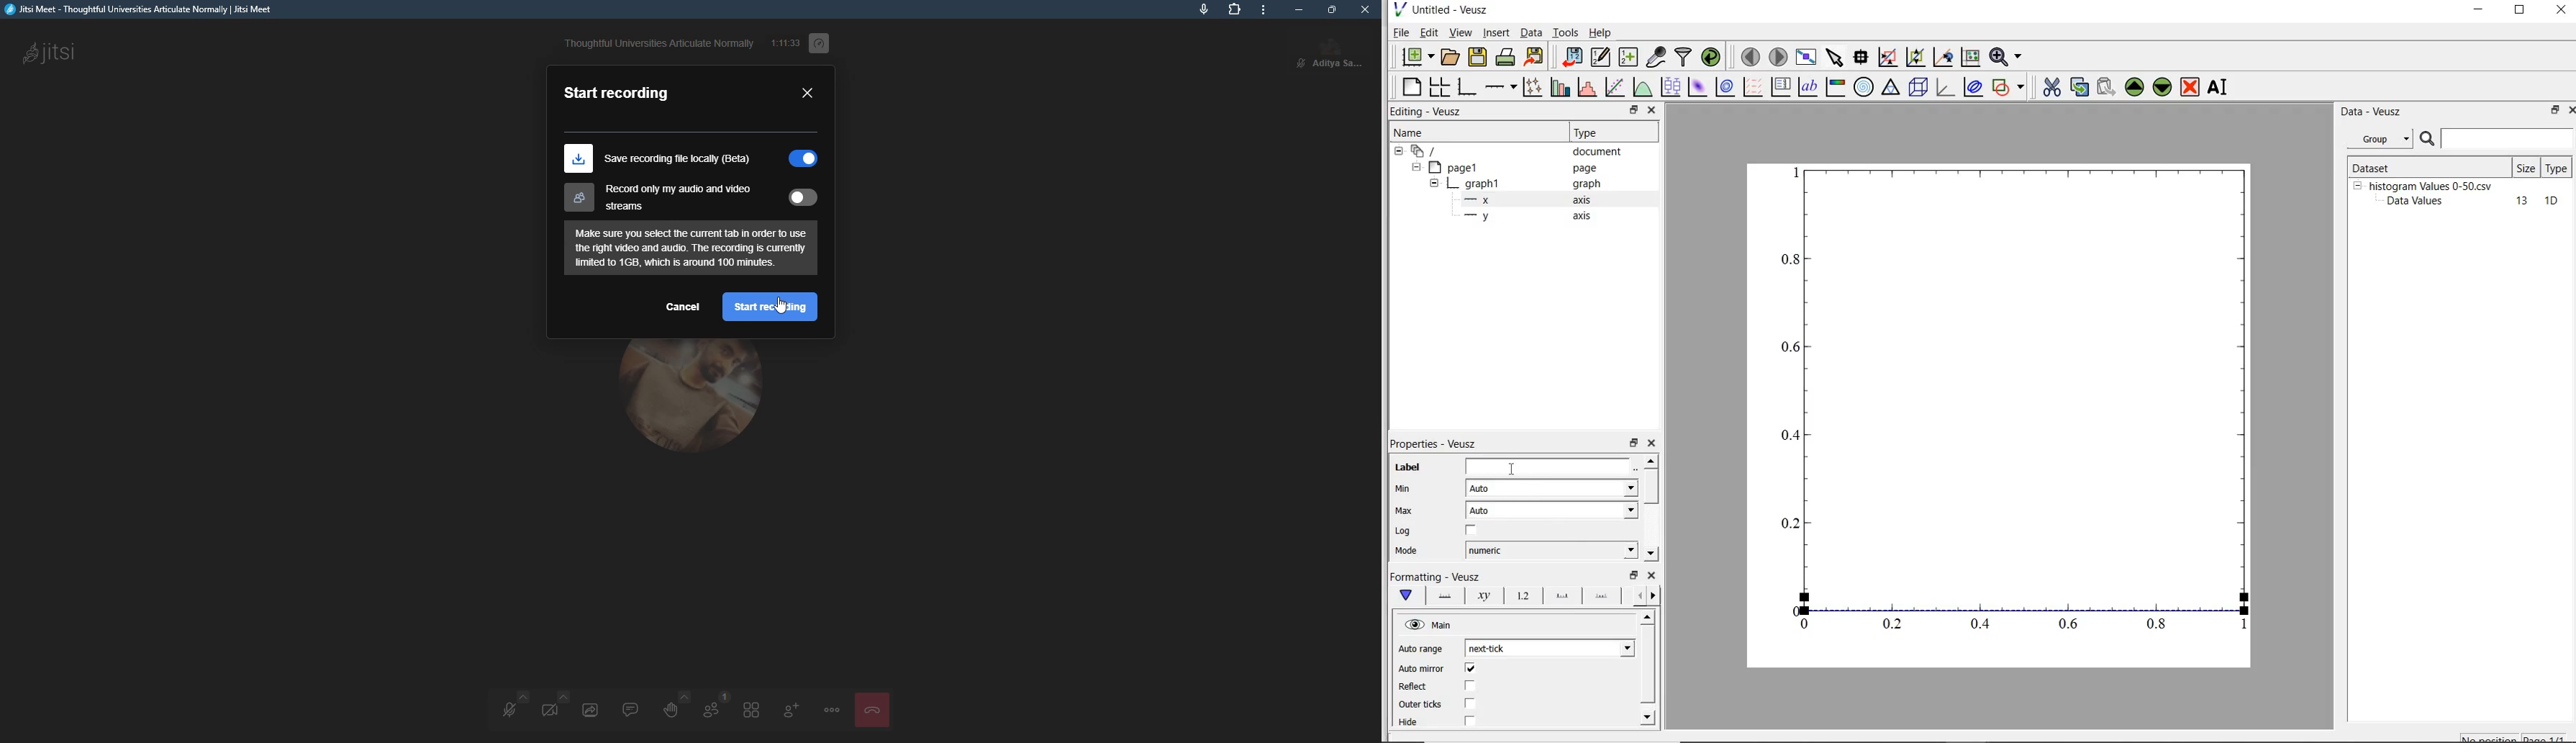 Image resolution: width=2576 pixels, height=756 pixels. What do you see at coordinates (2190, 88) in the screenshot?
I see `remove the selected widget` at bounding box center [2190, 88].